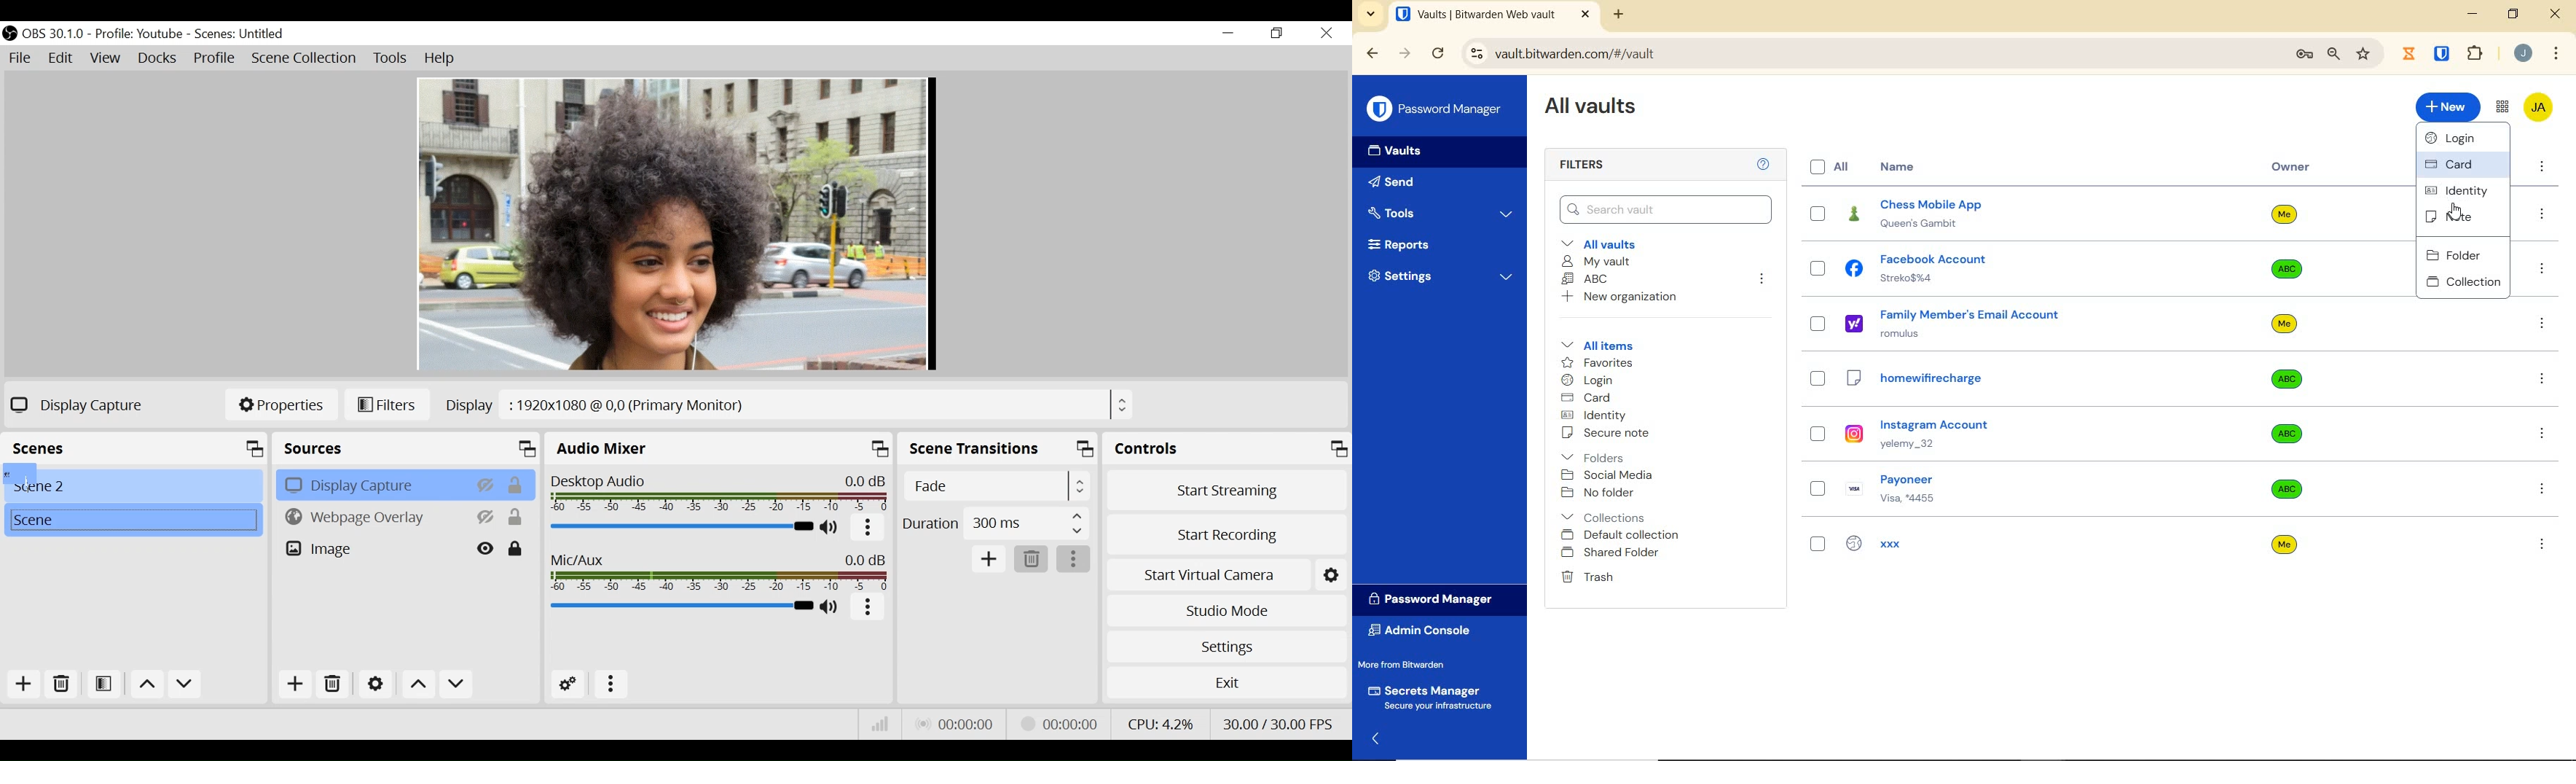 Image resolution: width=2576 pixels, height=784 pixels. Describe the element at coordinates (373, 516) in the screenshot. I see `Webpage Overlay` at that location.